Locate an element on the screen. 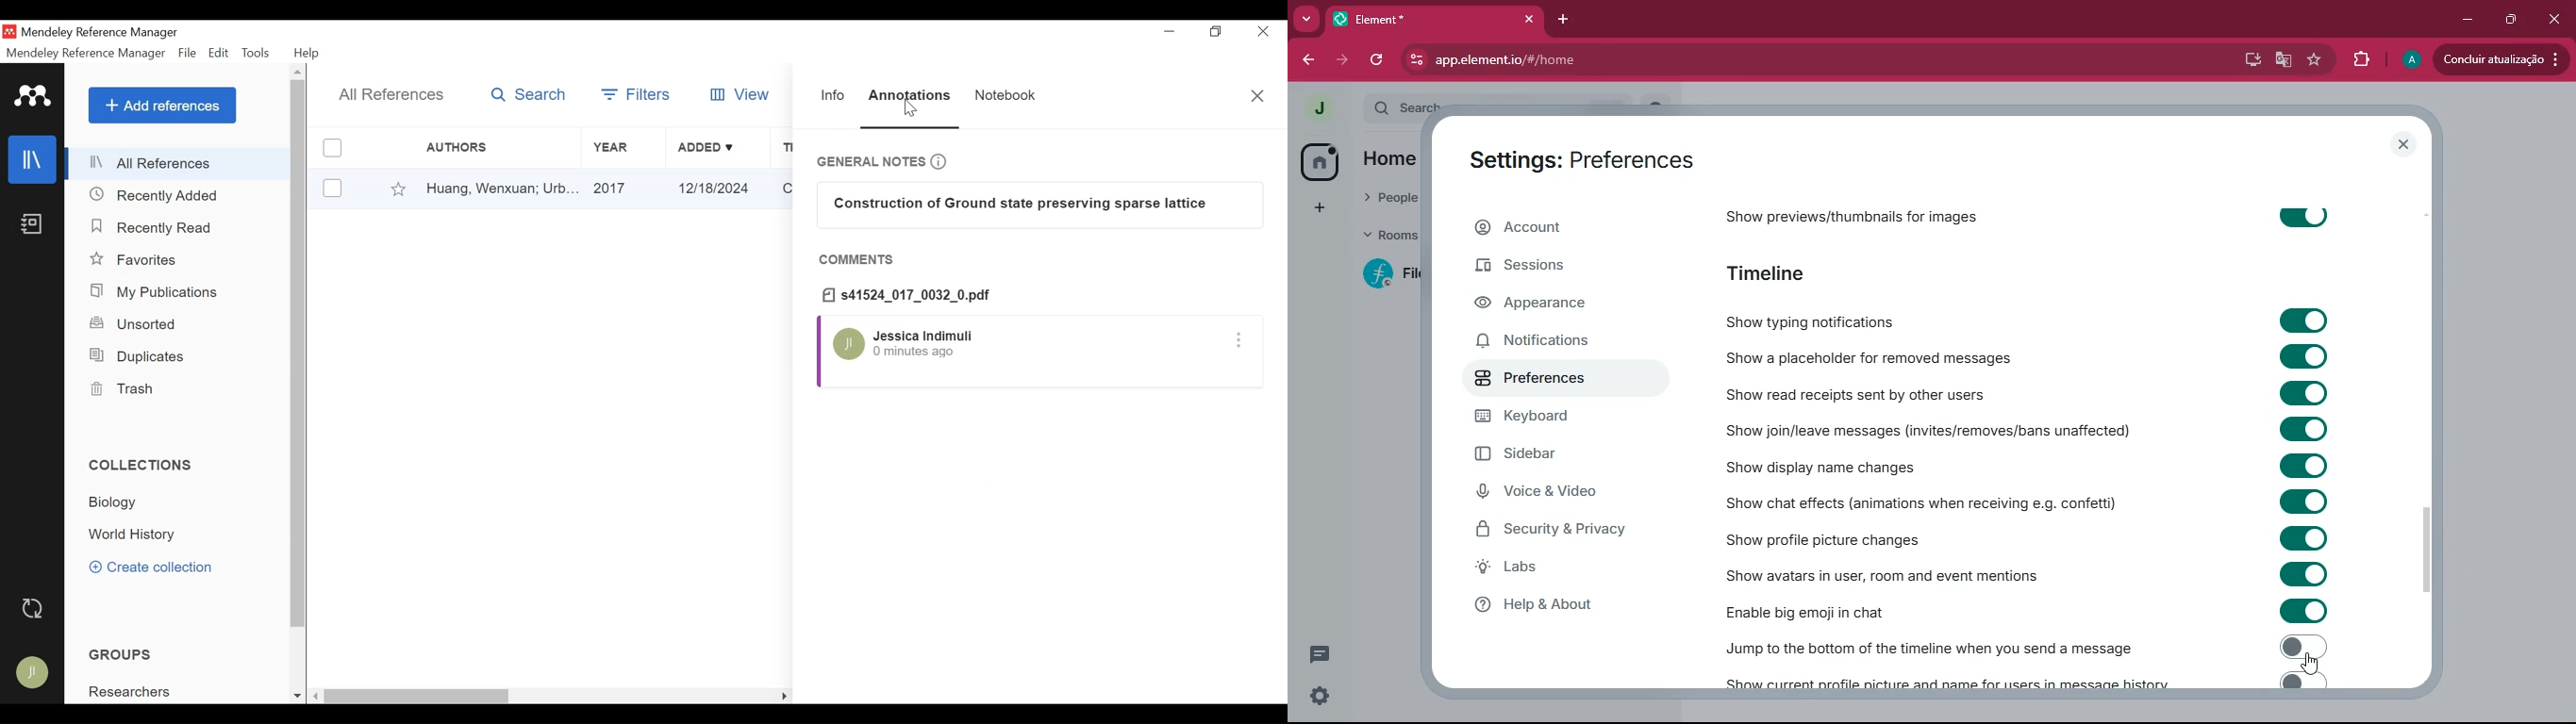  Horizontal Scroll bar is located at coordinates (417, 697).